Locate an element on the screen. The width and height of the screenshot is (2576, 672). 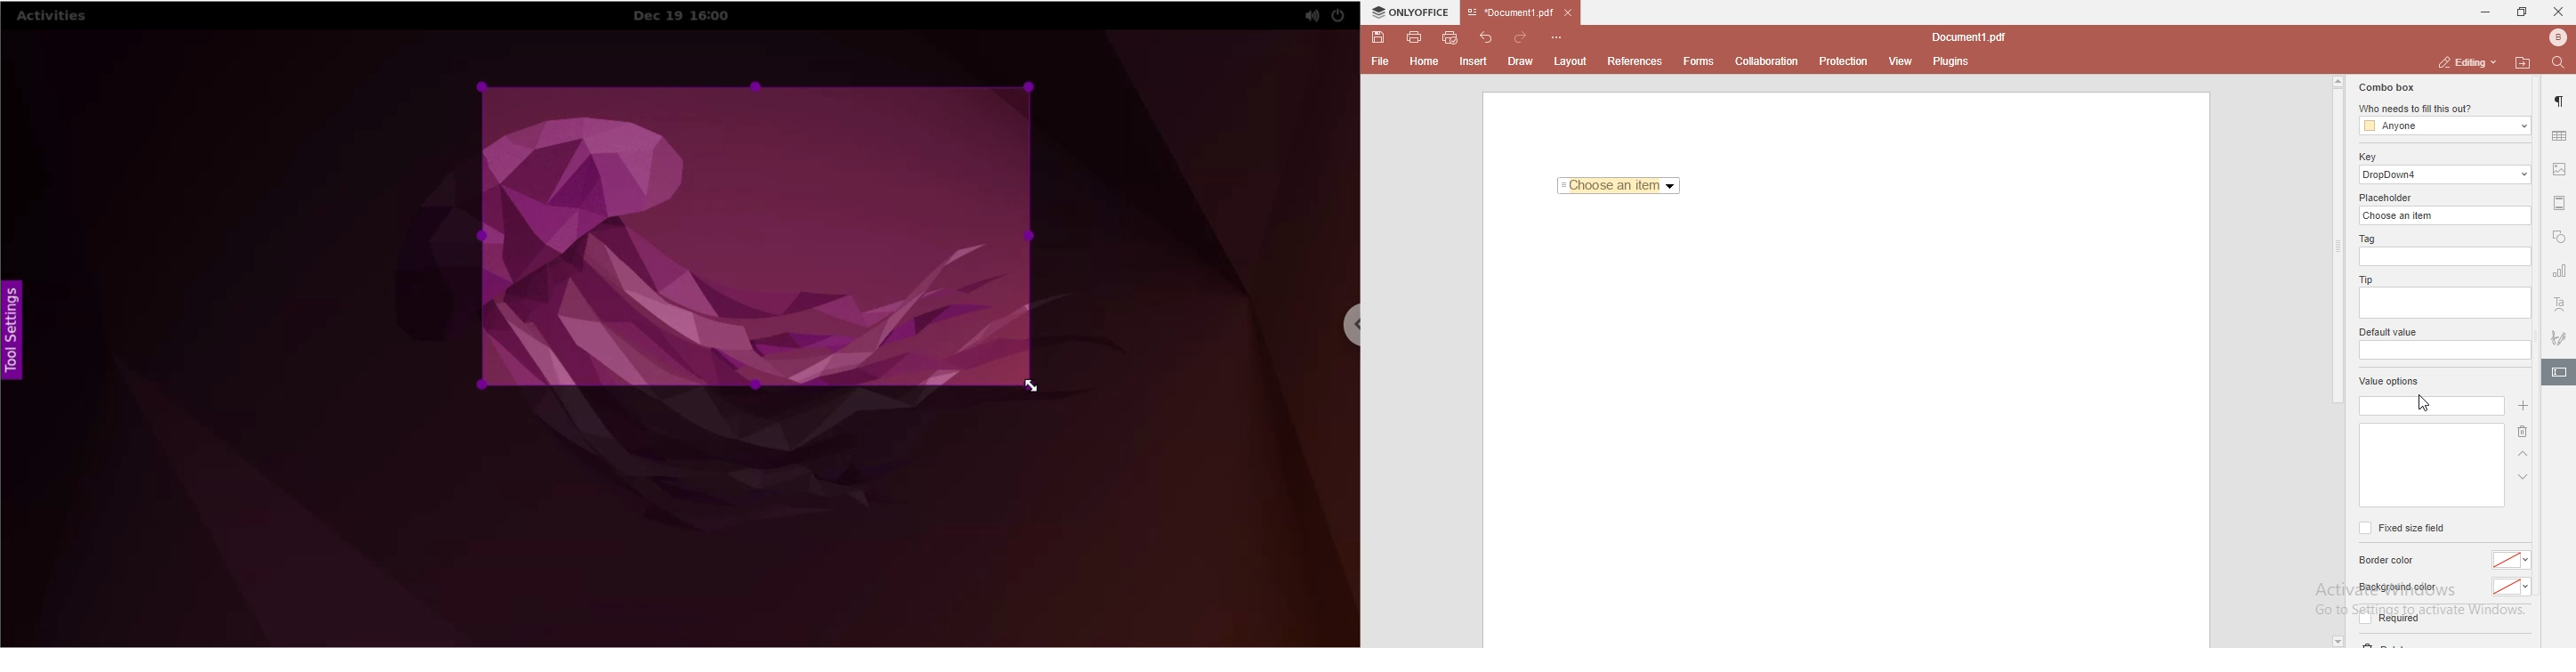
who needs to fill this out? is located at coordinates (2443, 109).